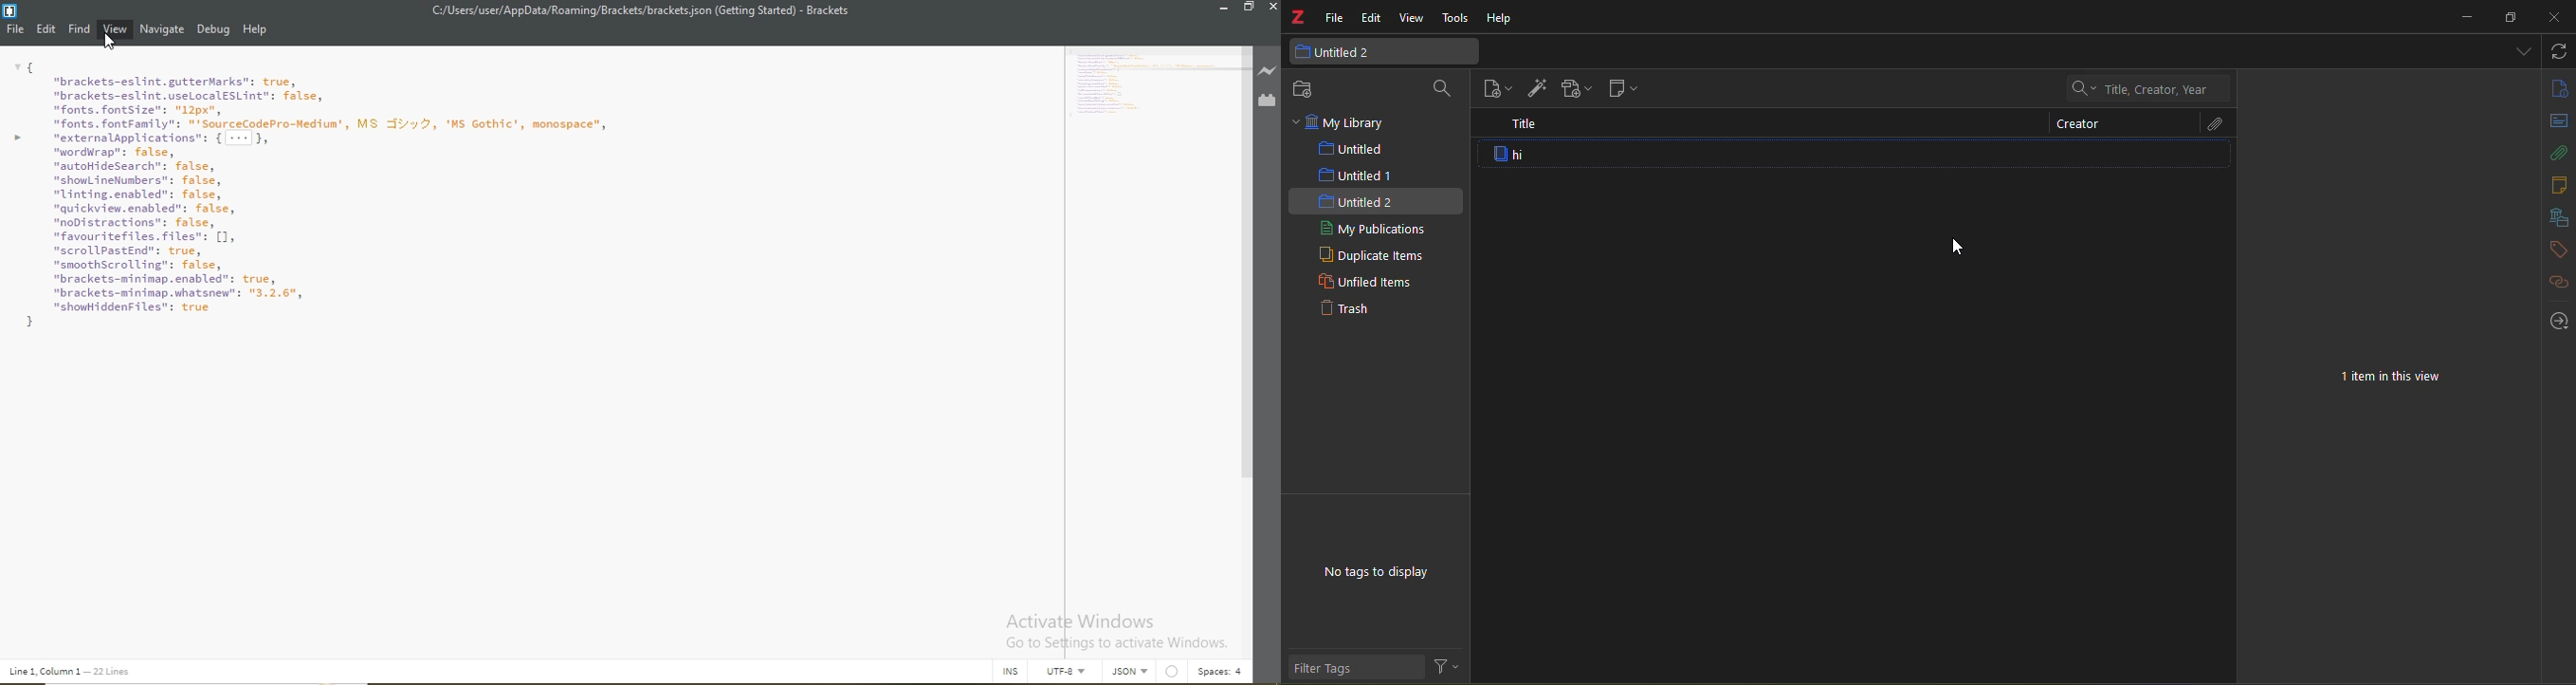  I want to click on edit, so click(1371, 17).